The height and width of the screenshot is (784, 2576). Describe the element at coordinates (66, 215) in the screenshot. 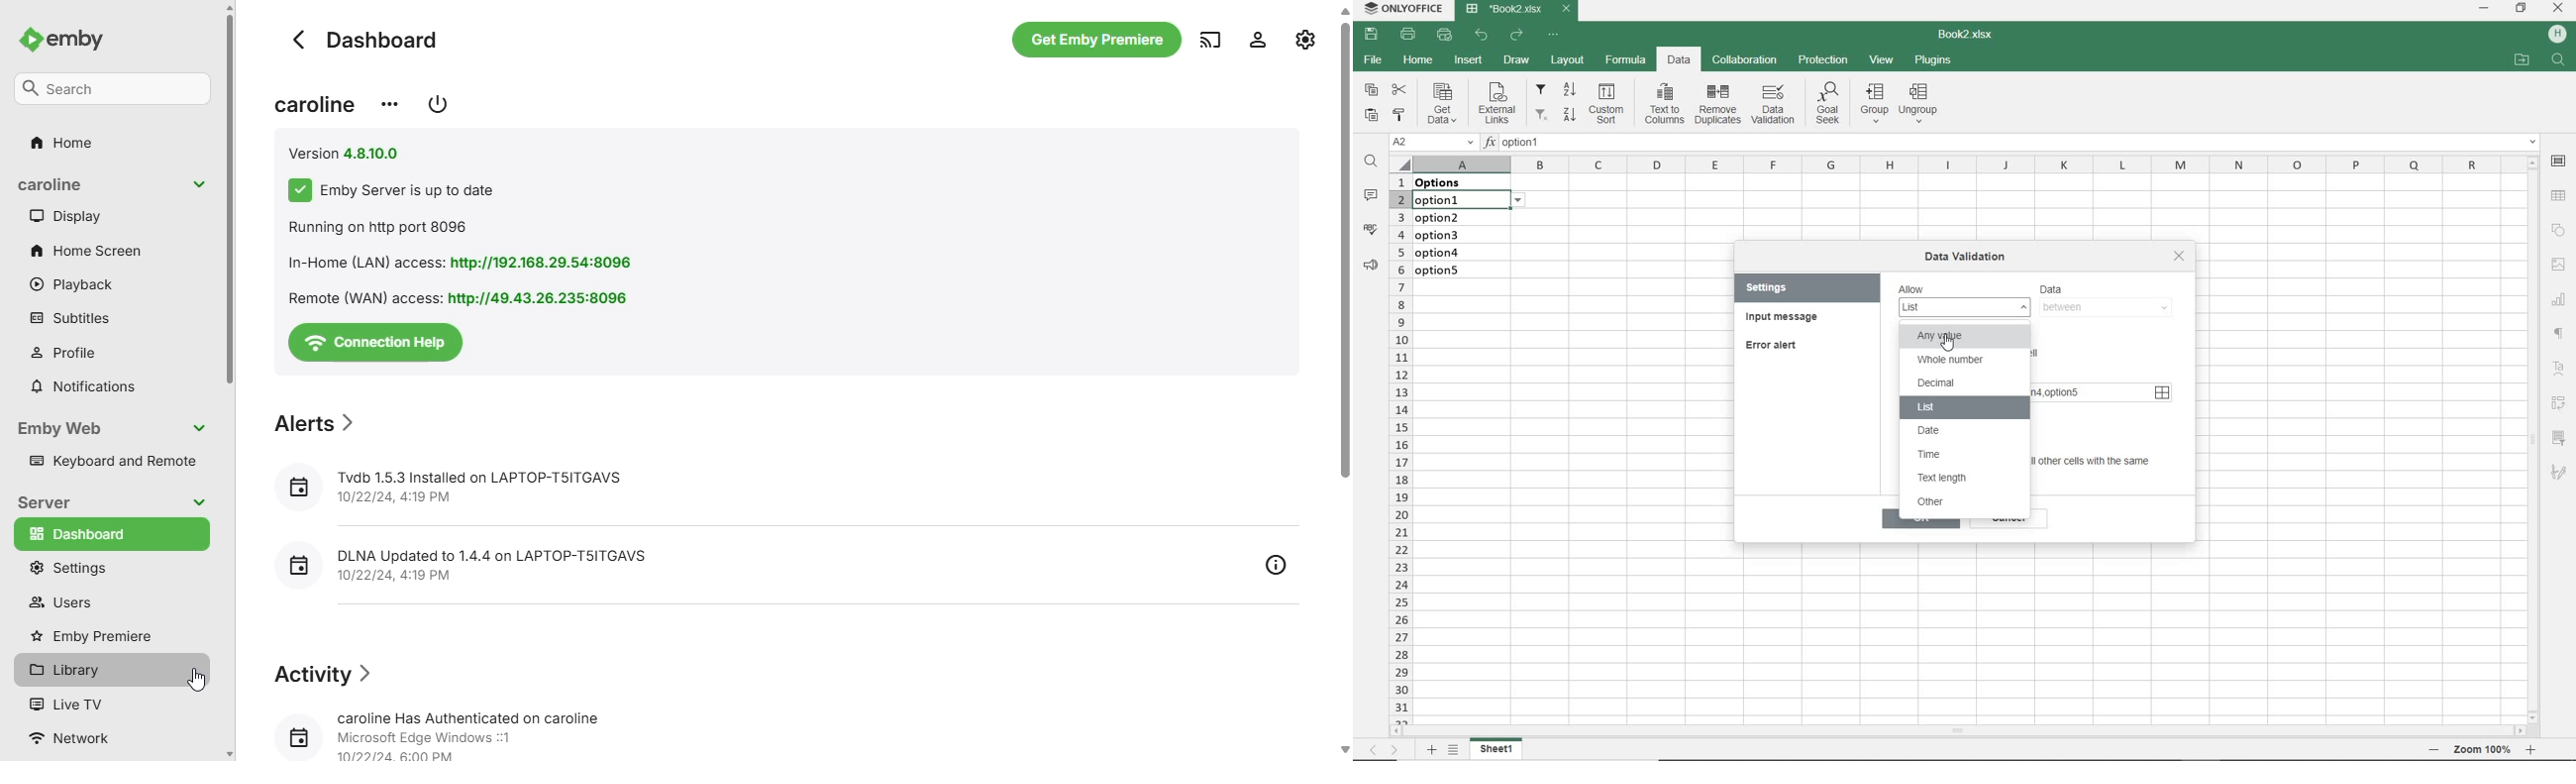

I see `display` at that location.